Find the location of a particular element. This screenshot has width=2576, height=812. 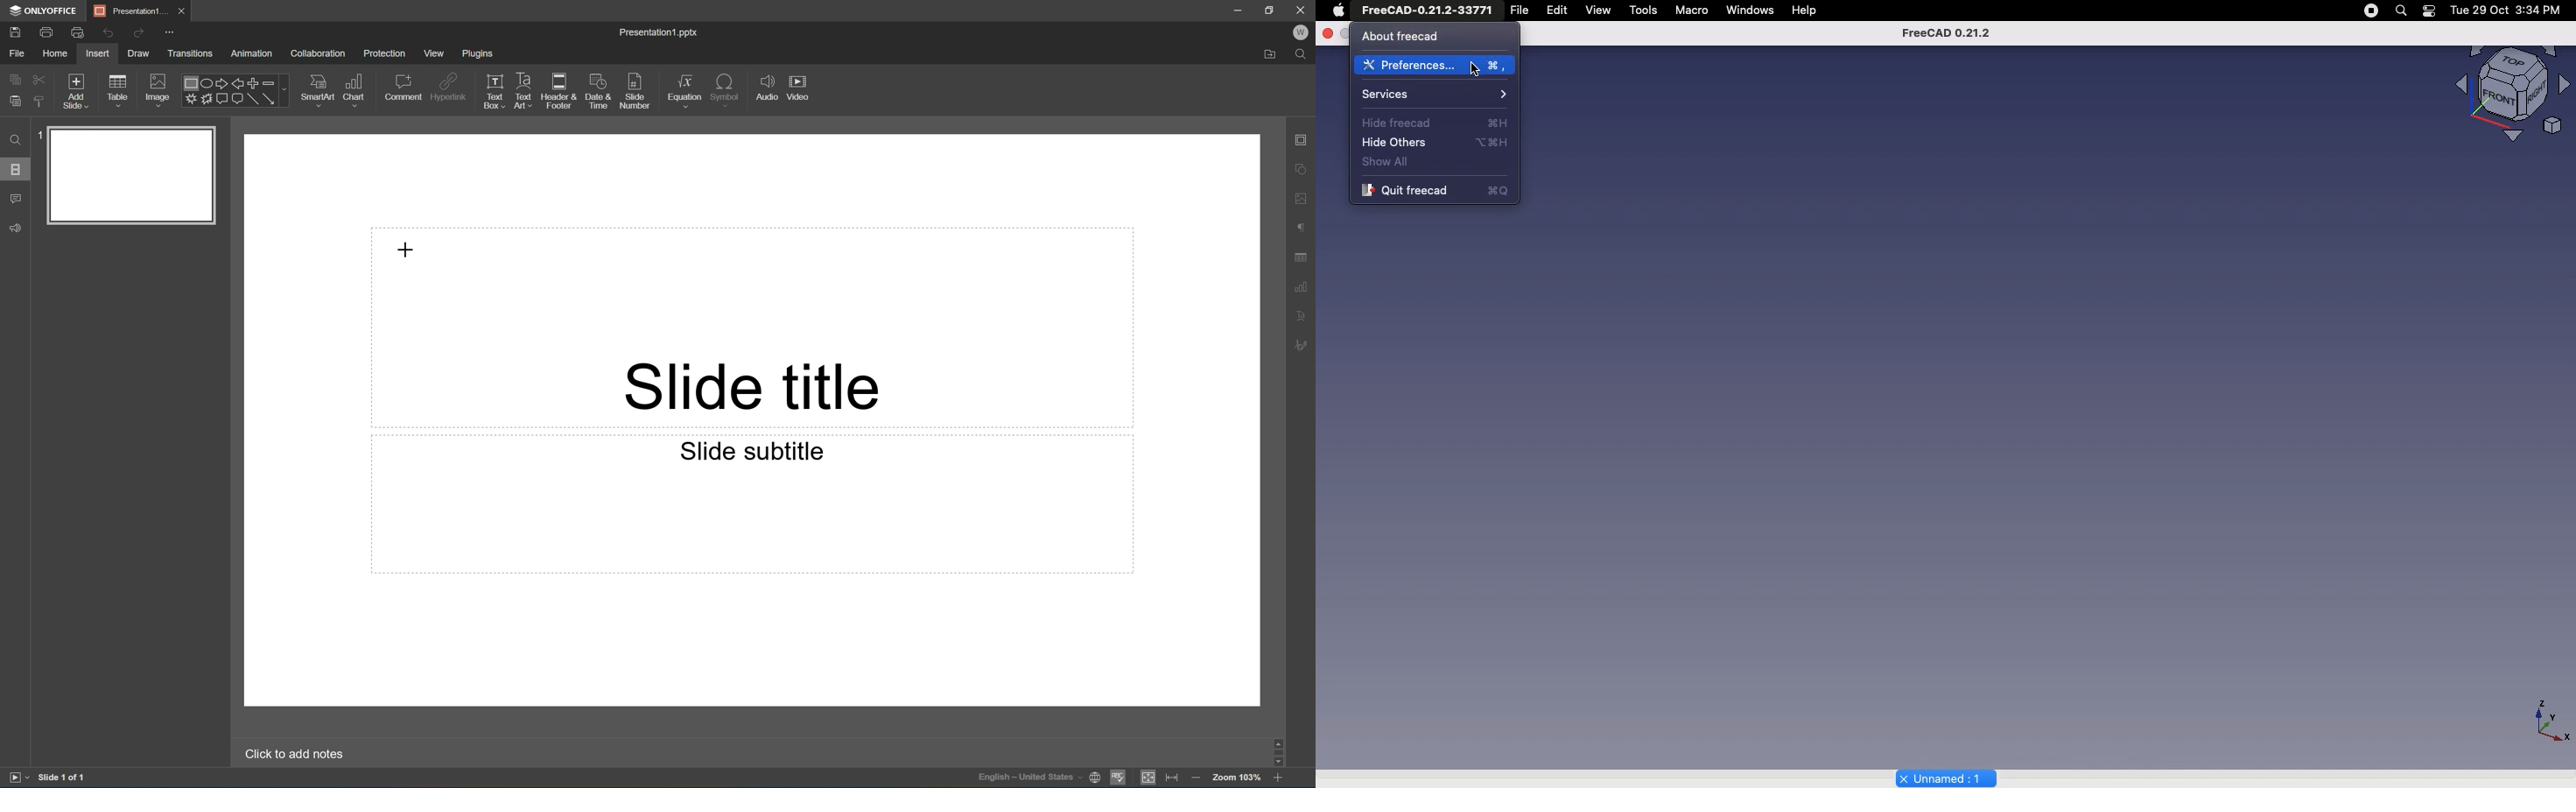

Print file is located at coordinates (49, 31).